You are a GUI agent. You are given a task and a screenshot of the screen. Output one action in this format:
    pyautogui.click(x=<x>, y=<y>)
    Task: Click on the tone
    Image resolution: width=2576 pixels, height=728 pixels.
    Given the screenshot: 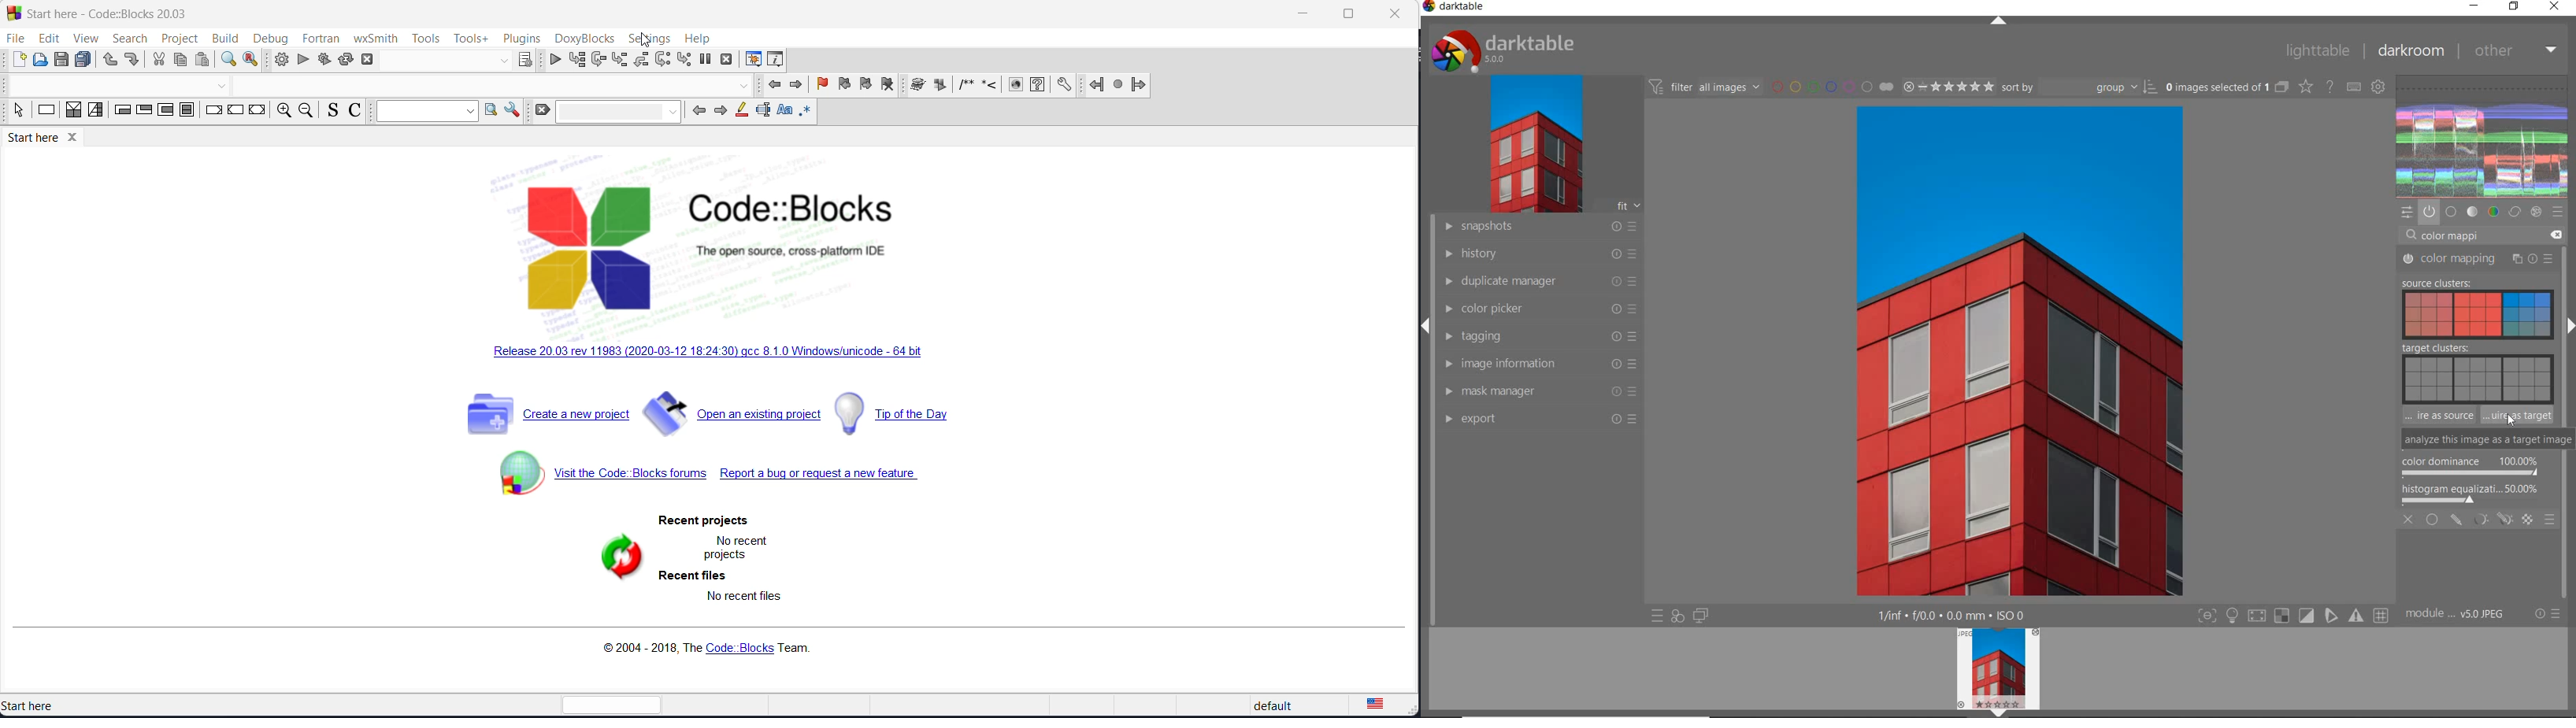 What is the action you would take?
    pyautogui.click(x=2473, y=213)
    